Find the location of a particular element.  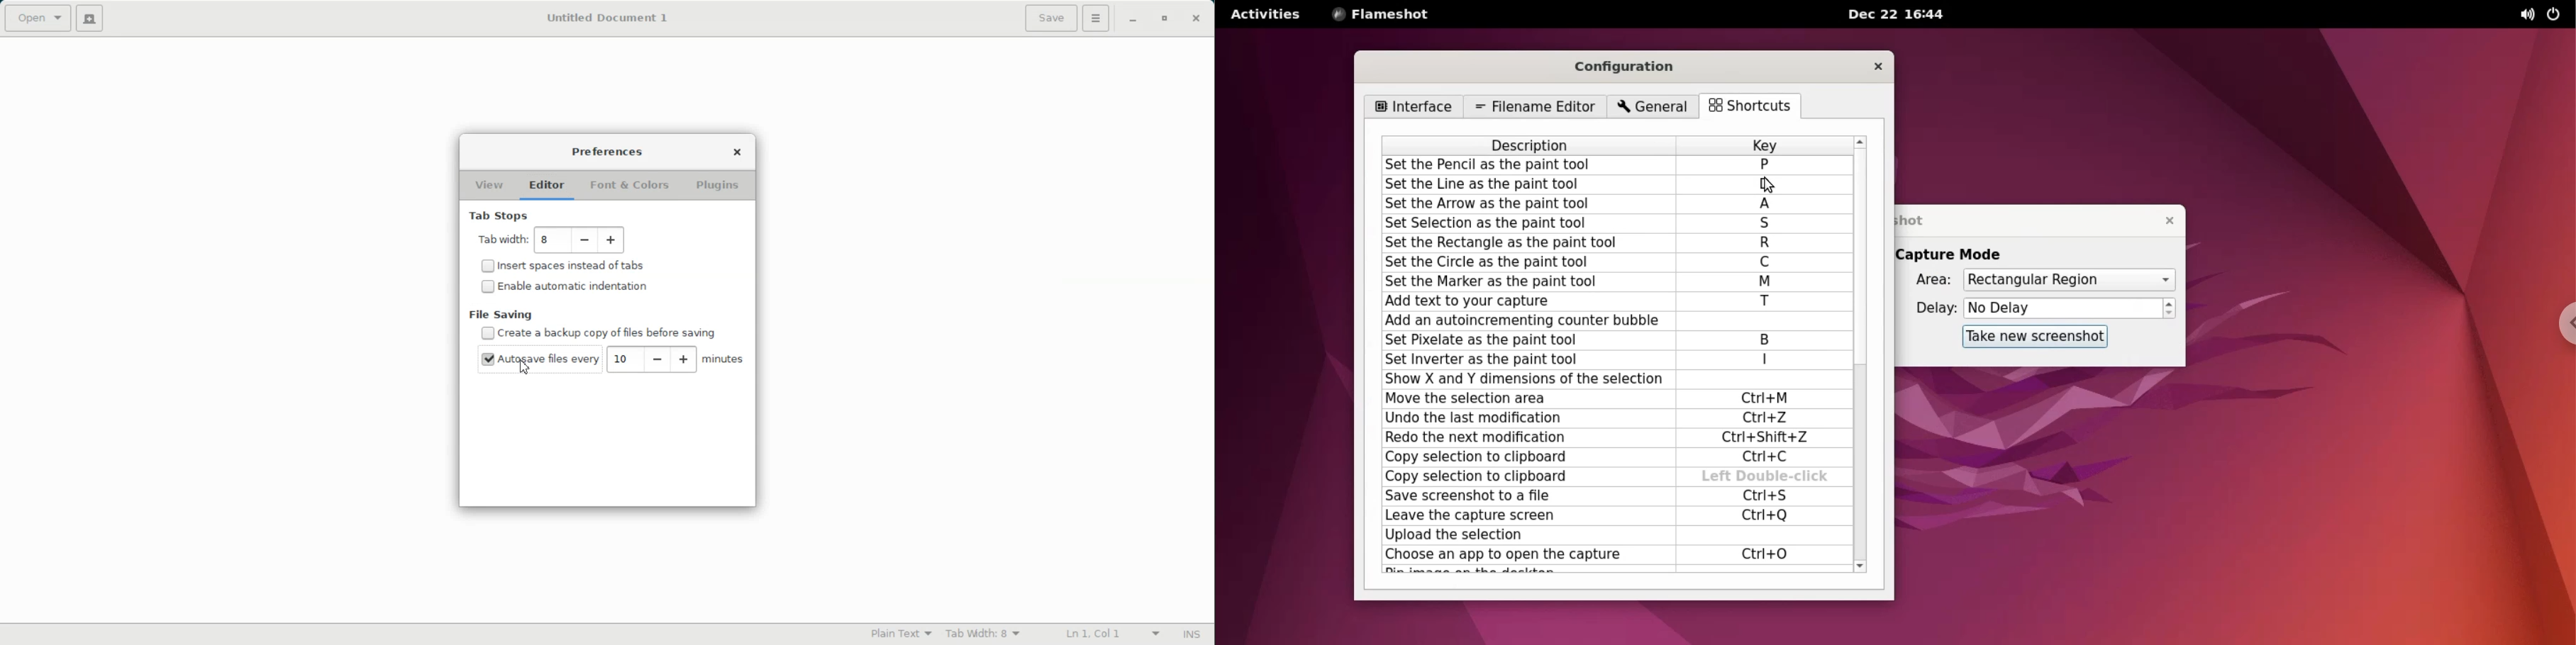

delay: is located at coordinates (1928, 308).